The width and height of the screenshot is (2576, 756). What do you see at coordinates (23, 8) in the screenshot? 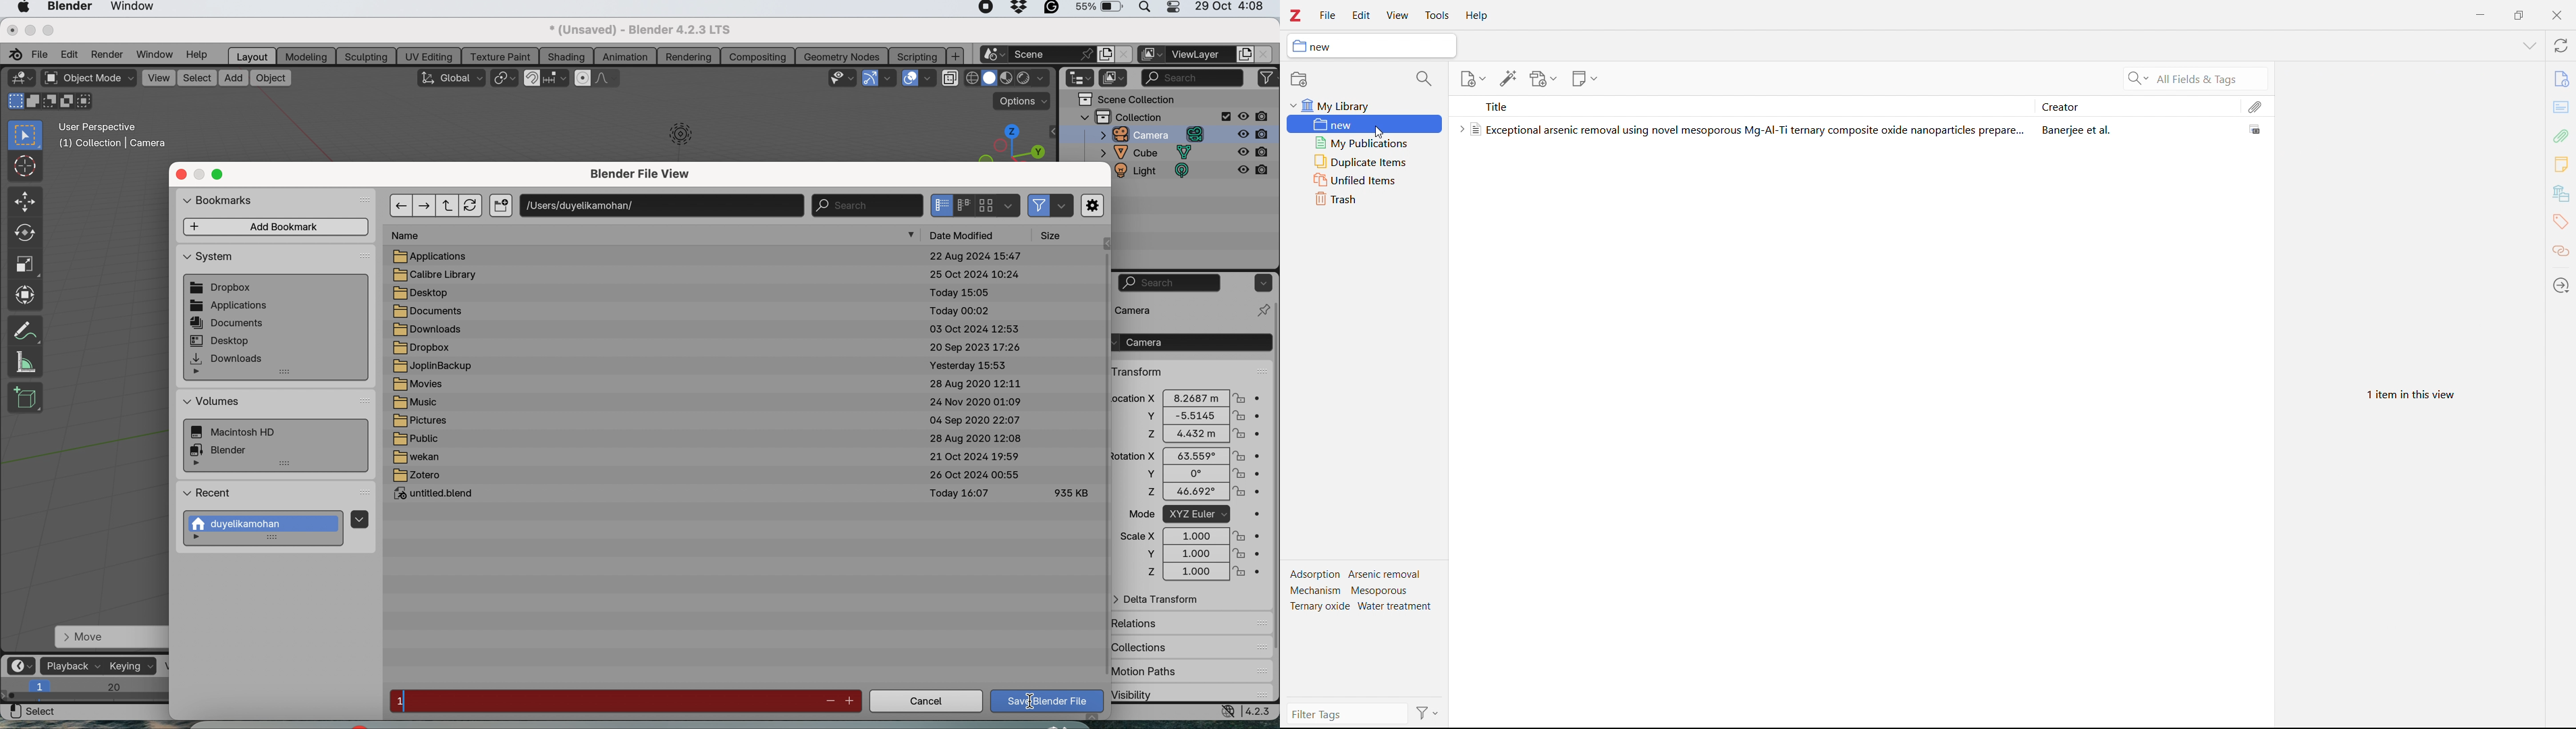
I see `system logo` at bounding box center [23, 8].